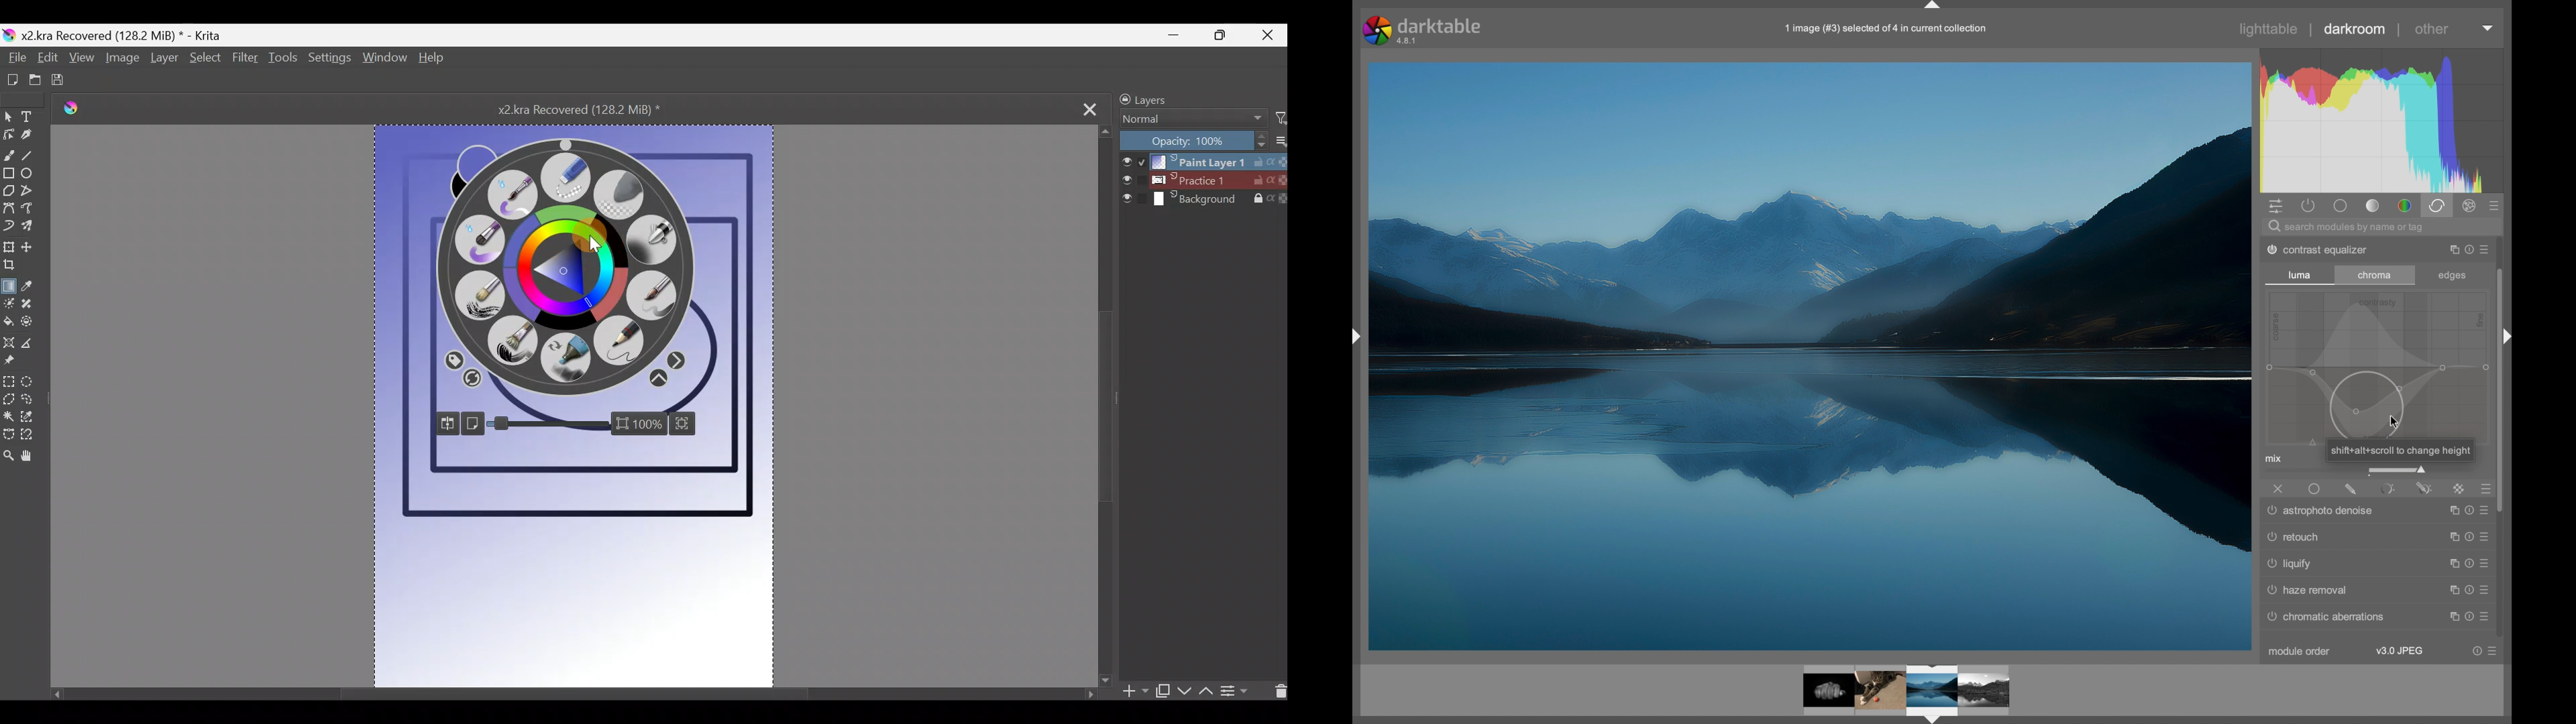 Image resolution: width=2576 pixels, height=728 pixels. What do you see at coordinates (2273, 459) in the screenshot?
I see `mix` at bounding box center [2273, 459].